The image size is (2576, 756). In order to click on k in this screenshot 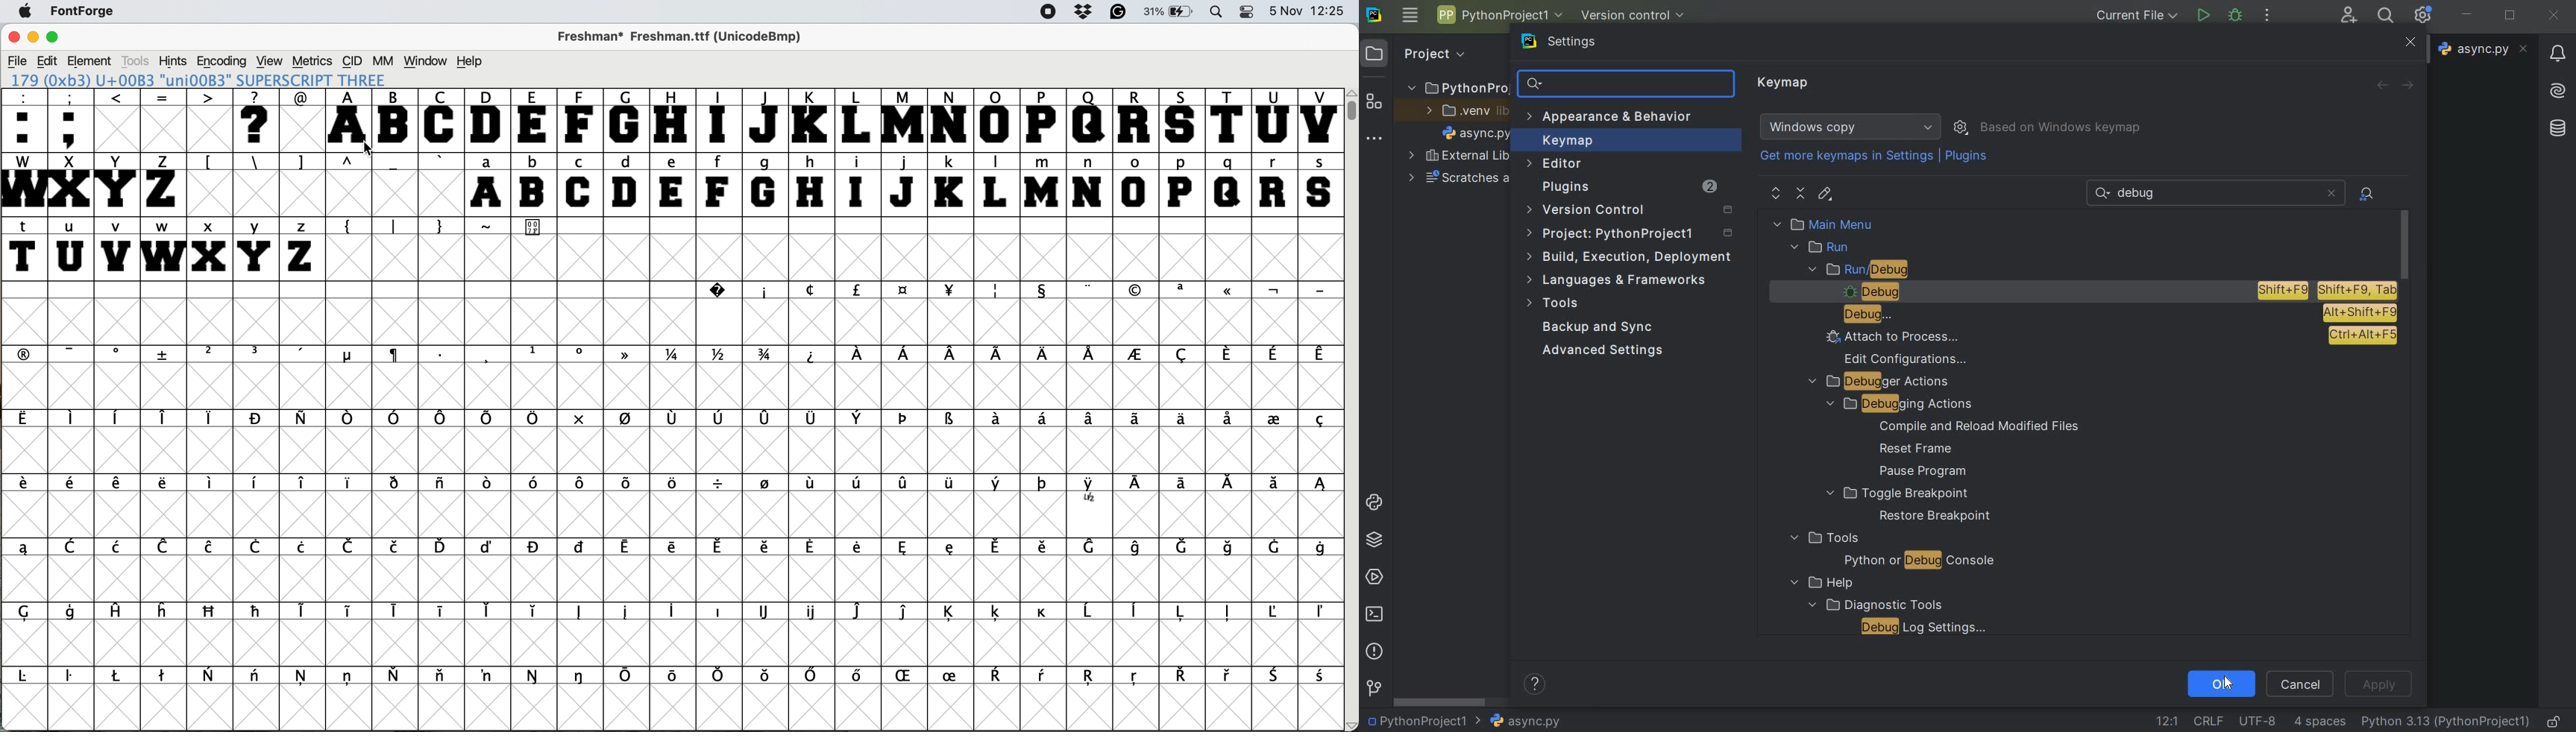, I will do `click(950, 184)`.